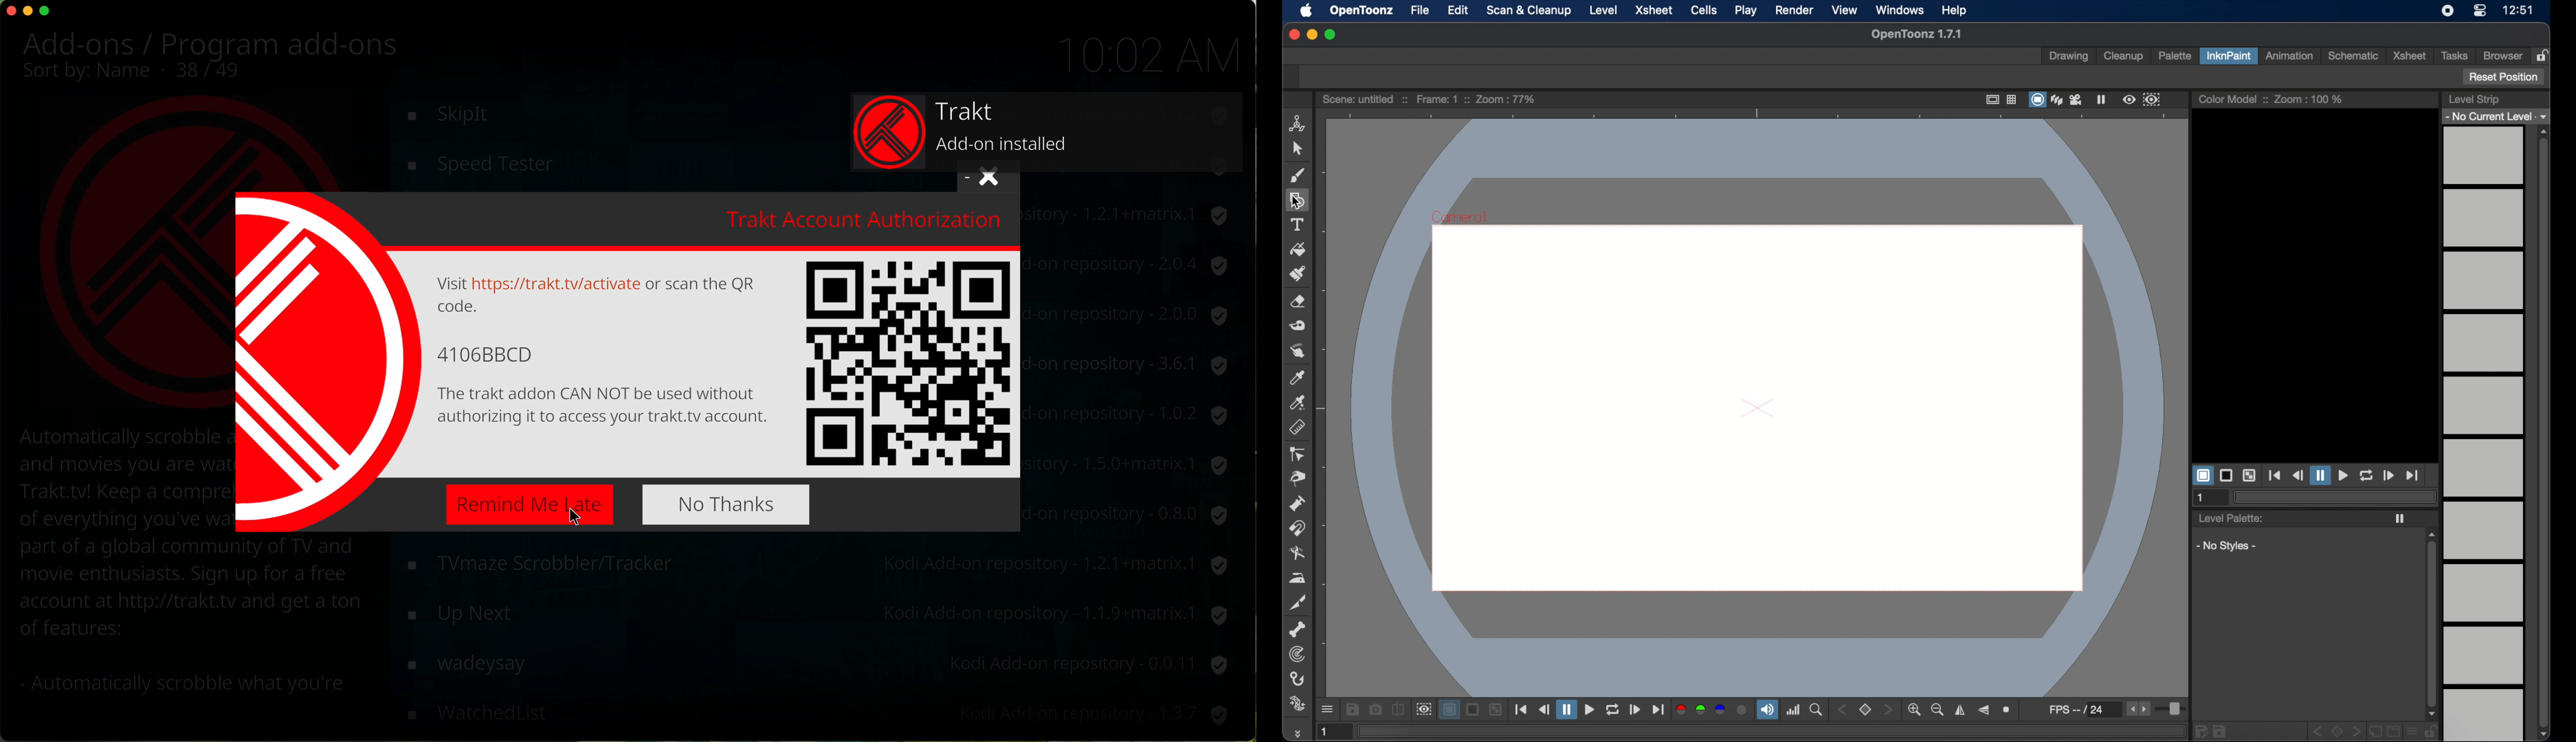  What do you see at coordinates (1937, 710) in the screenshot?
I see `zoom out` at bounding box center [1937, 710].